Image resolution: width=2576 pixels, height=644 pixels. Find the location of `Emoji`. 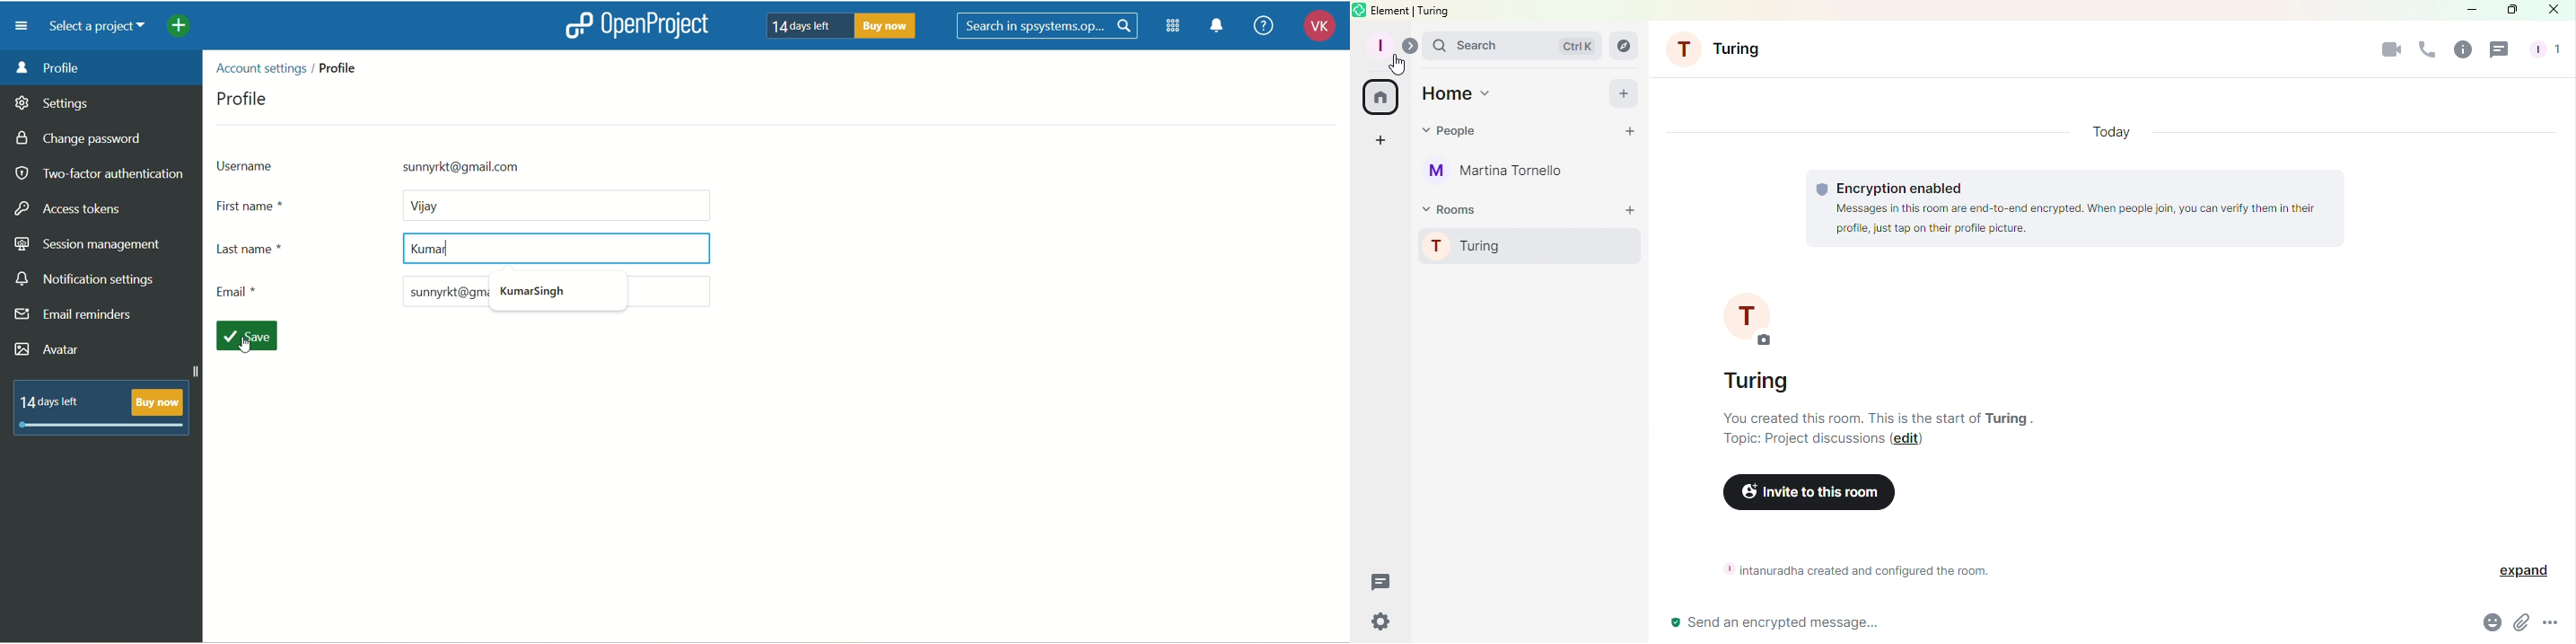

Emoji is located at coordinates (2489, 624).